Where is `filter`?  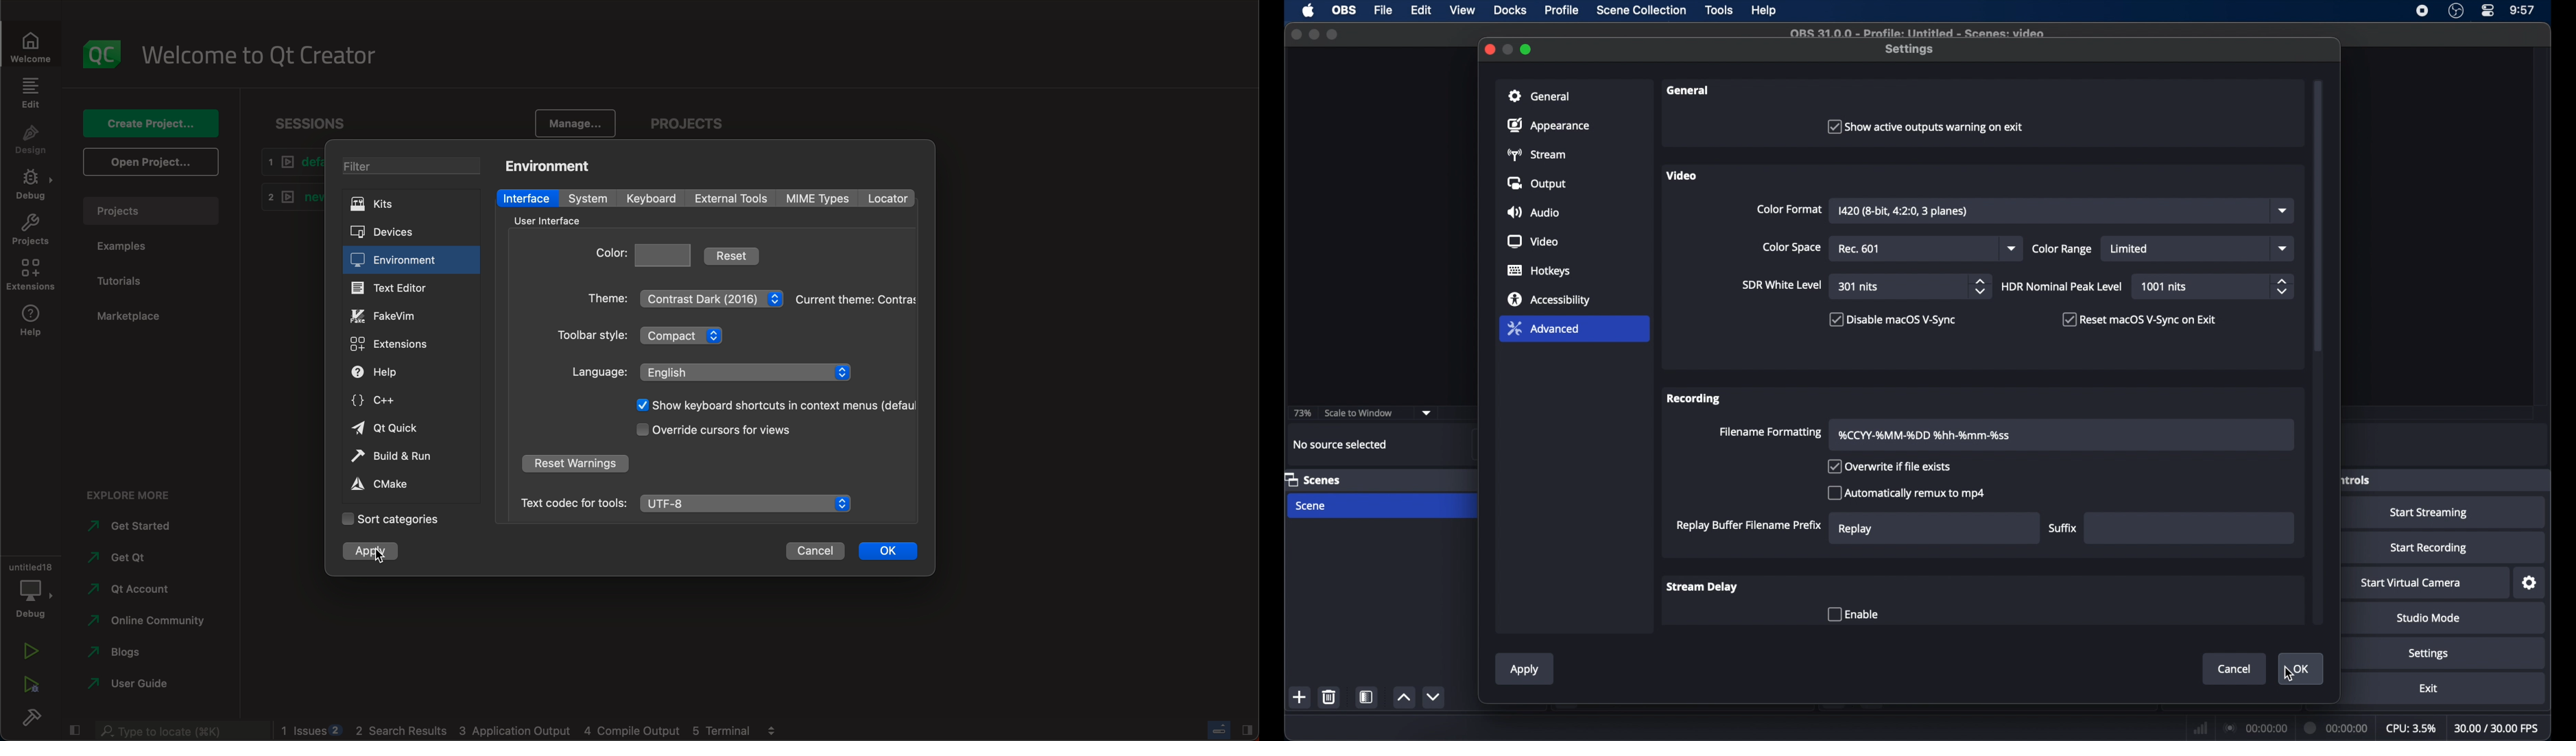 filter is located at coordinates (411, 168).